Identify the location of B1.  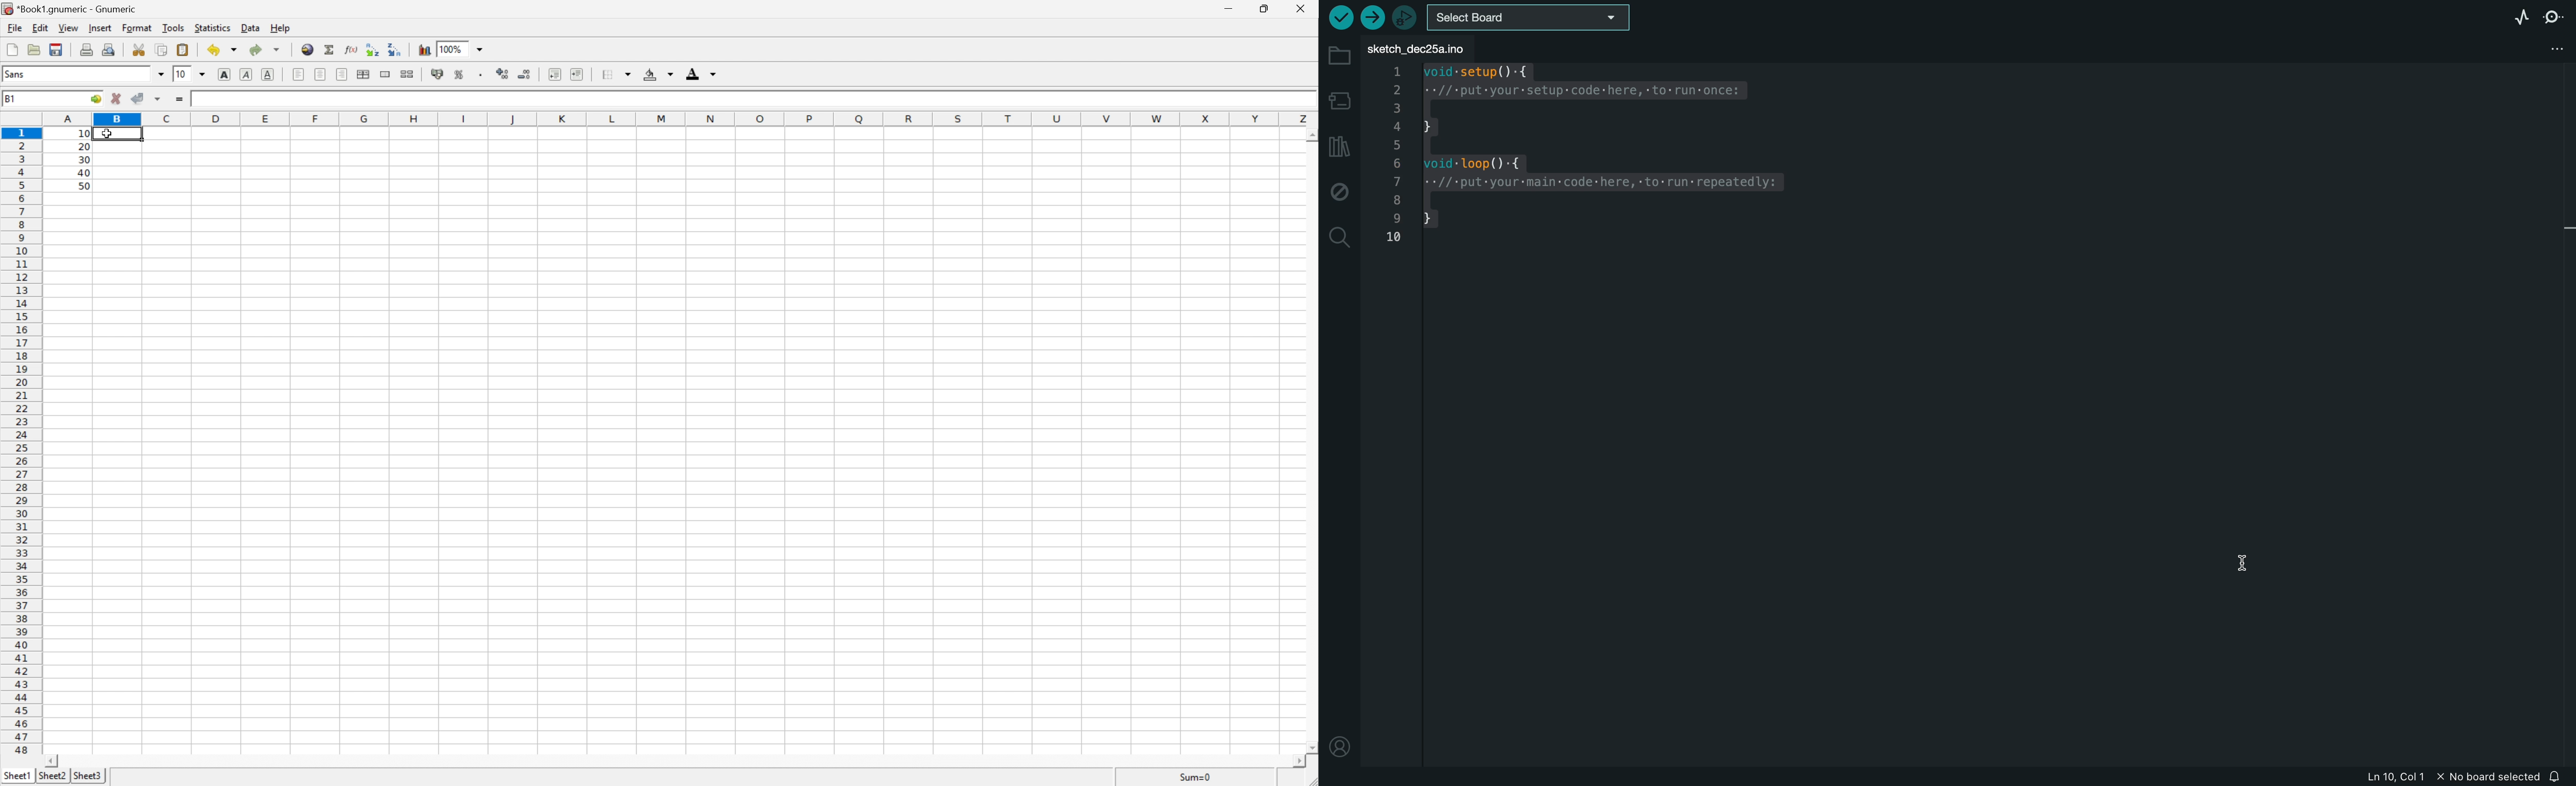
(11, 99).